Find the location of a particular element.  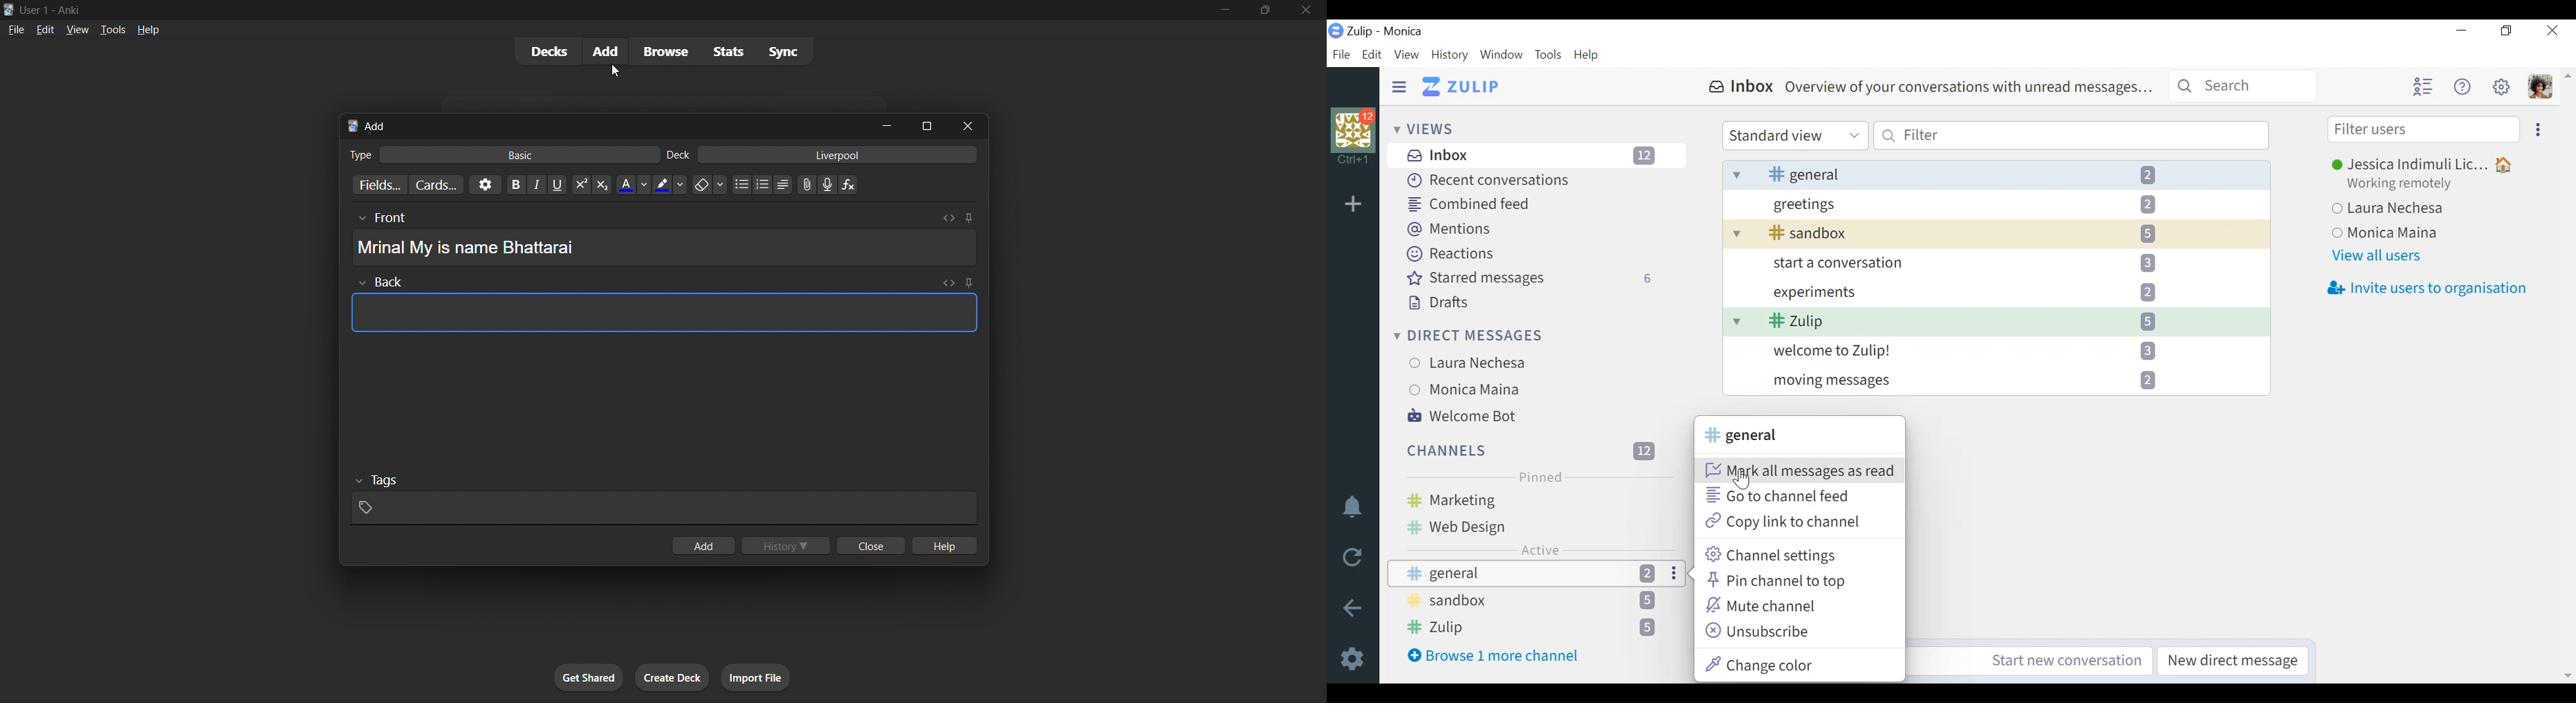

record audio is located at coordinates (828, 184).